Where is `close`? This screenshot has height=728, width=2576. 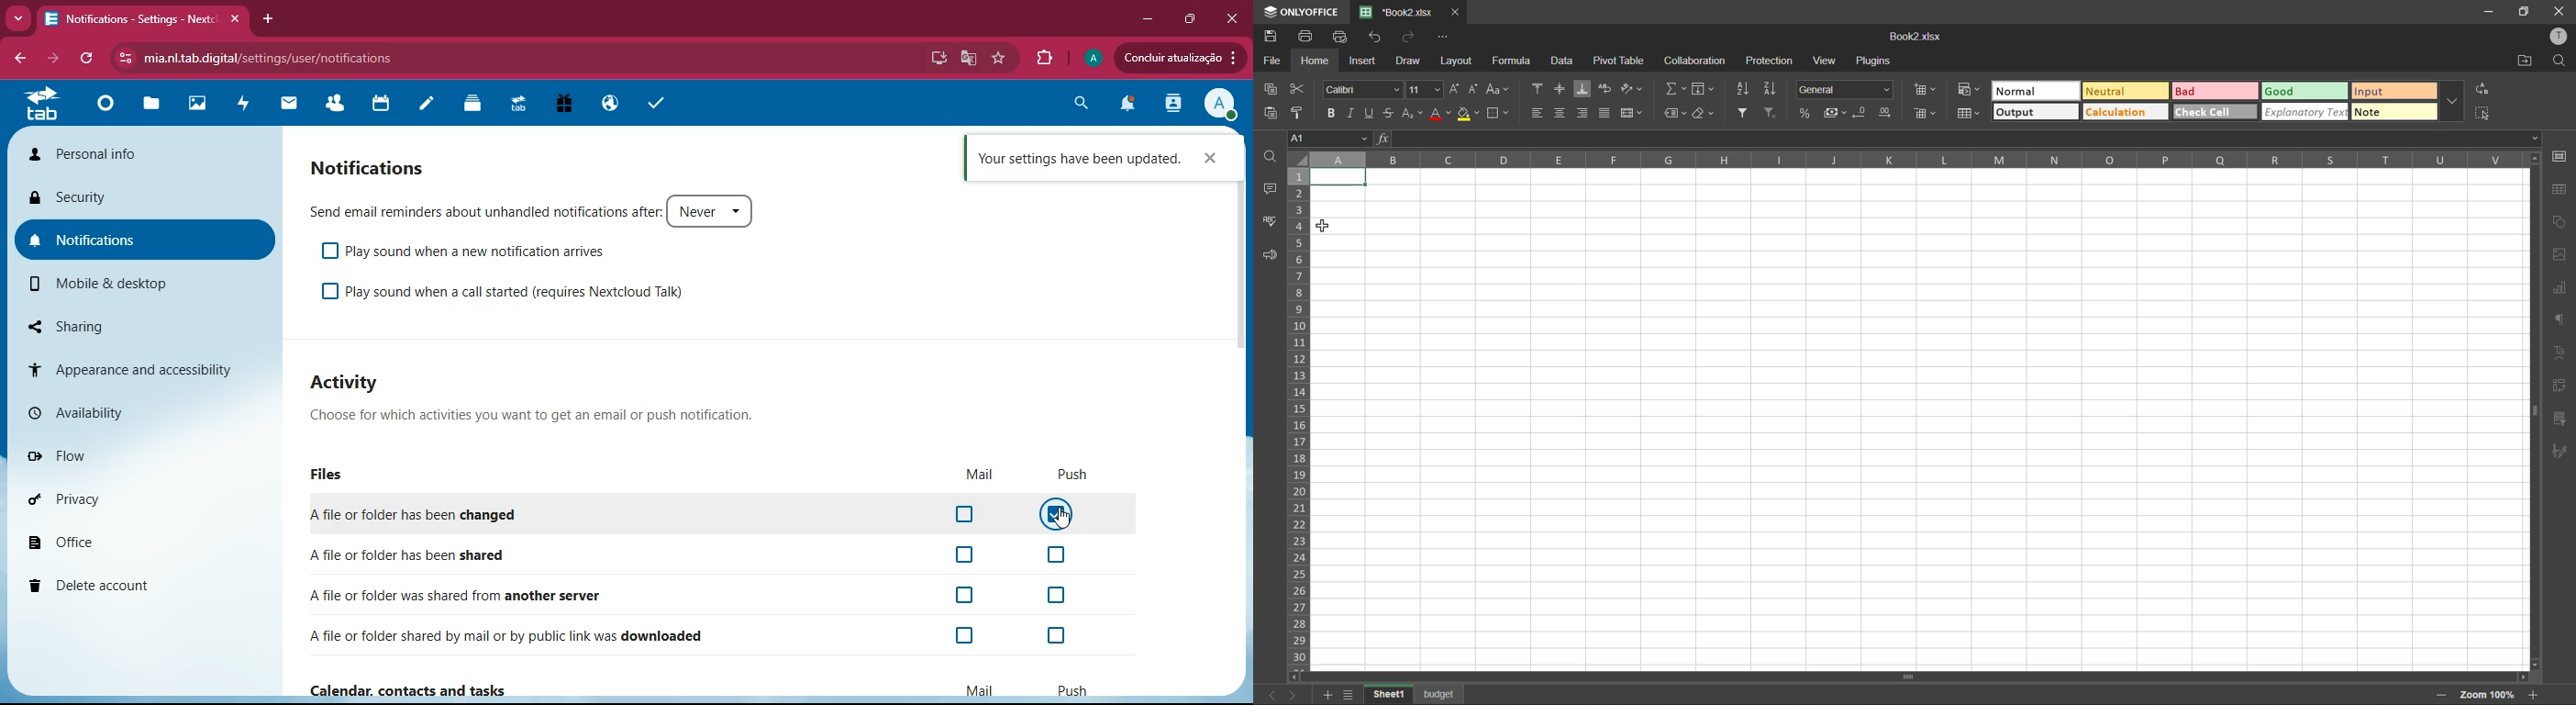 close is located at coordinates (1233, 16).